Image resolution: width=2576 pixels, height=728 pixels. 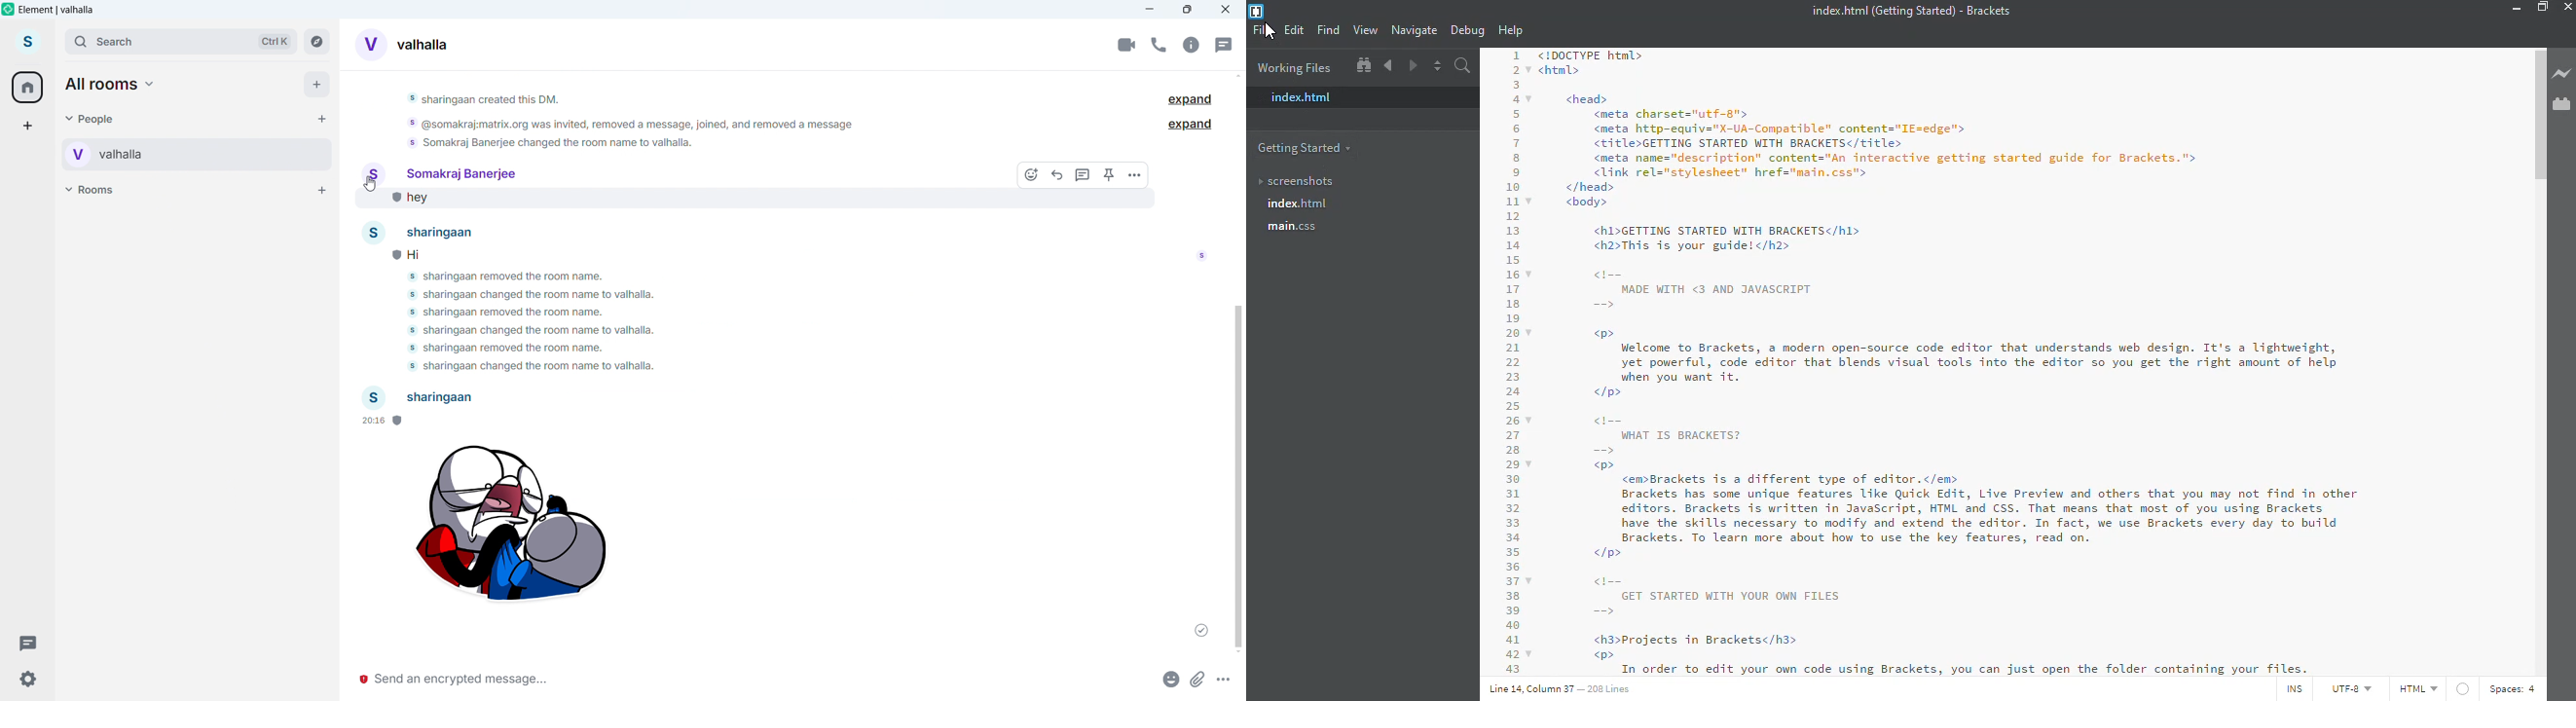 I want to click on extension manager, so click(x=2561, y=104).